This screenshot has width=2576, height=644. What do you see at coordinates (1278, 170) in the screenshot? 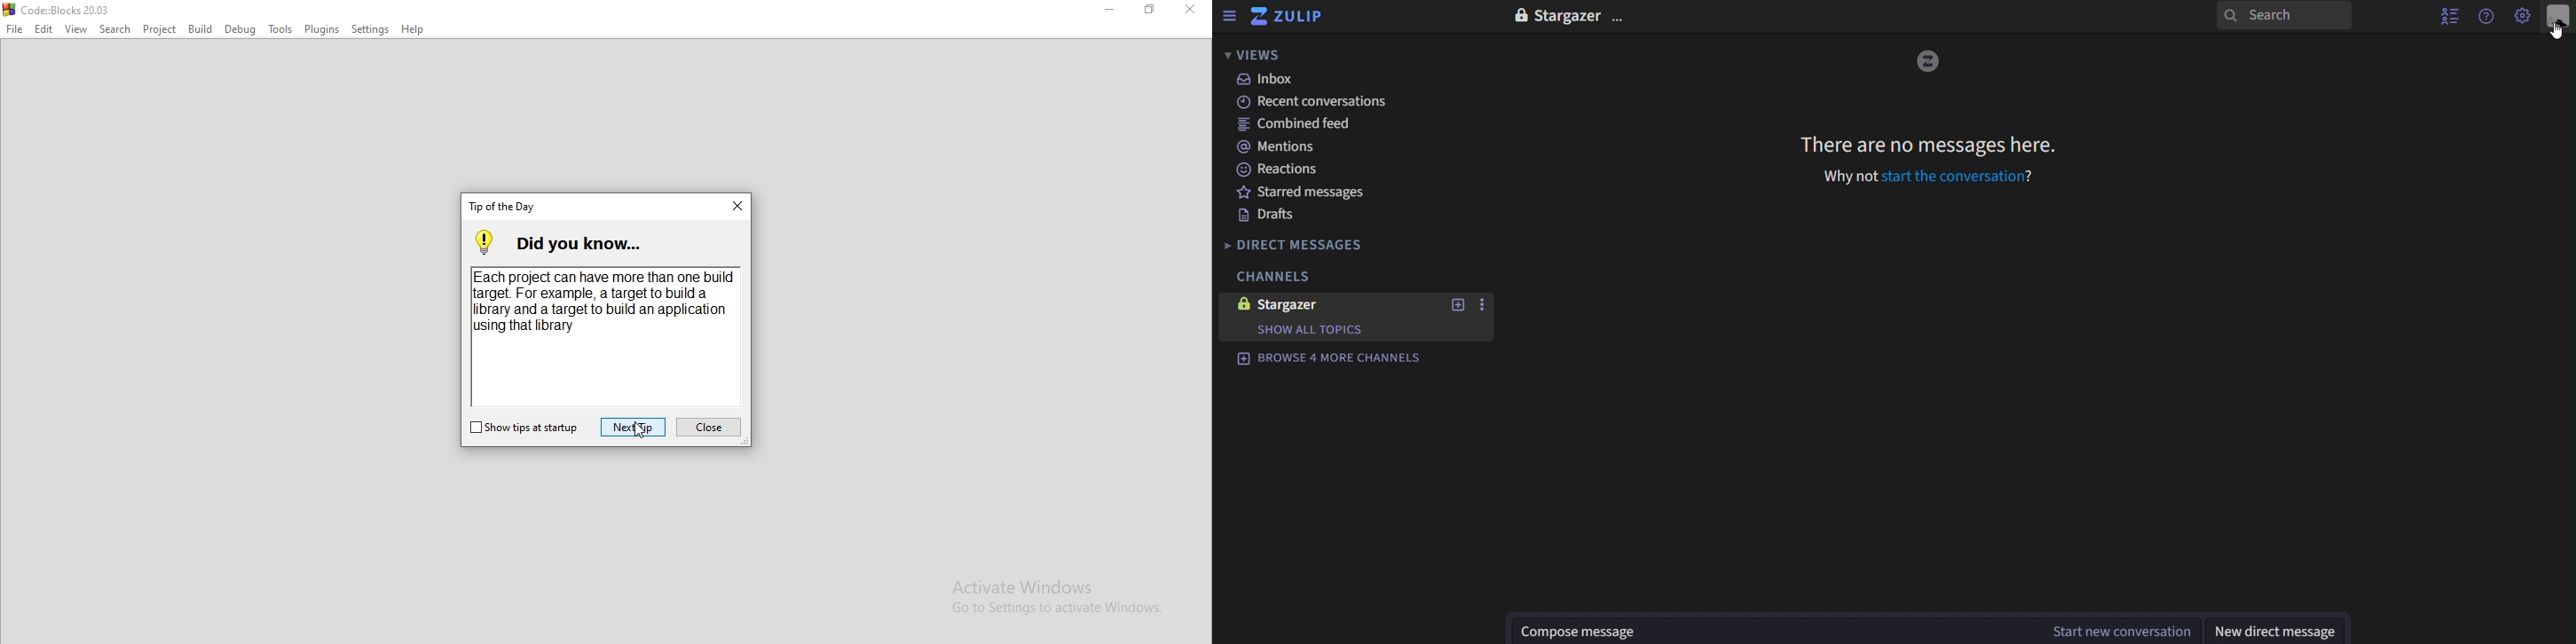
I see `reactions` at bounding box center [1278, 170].